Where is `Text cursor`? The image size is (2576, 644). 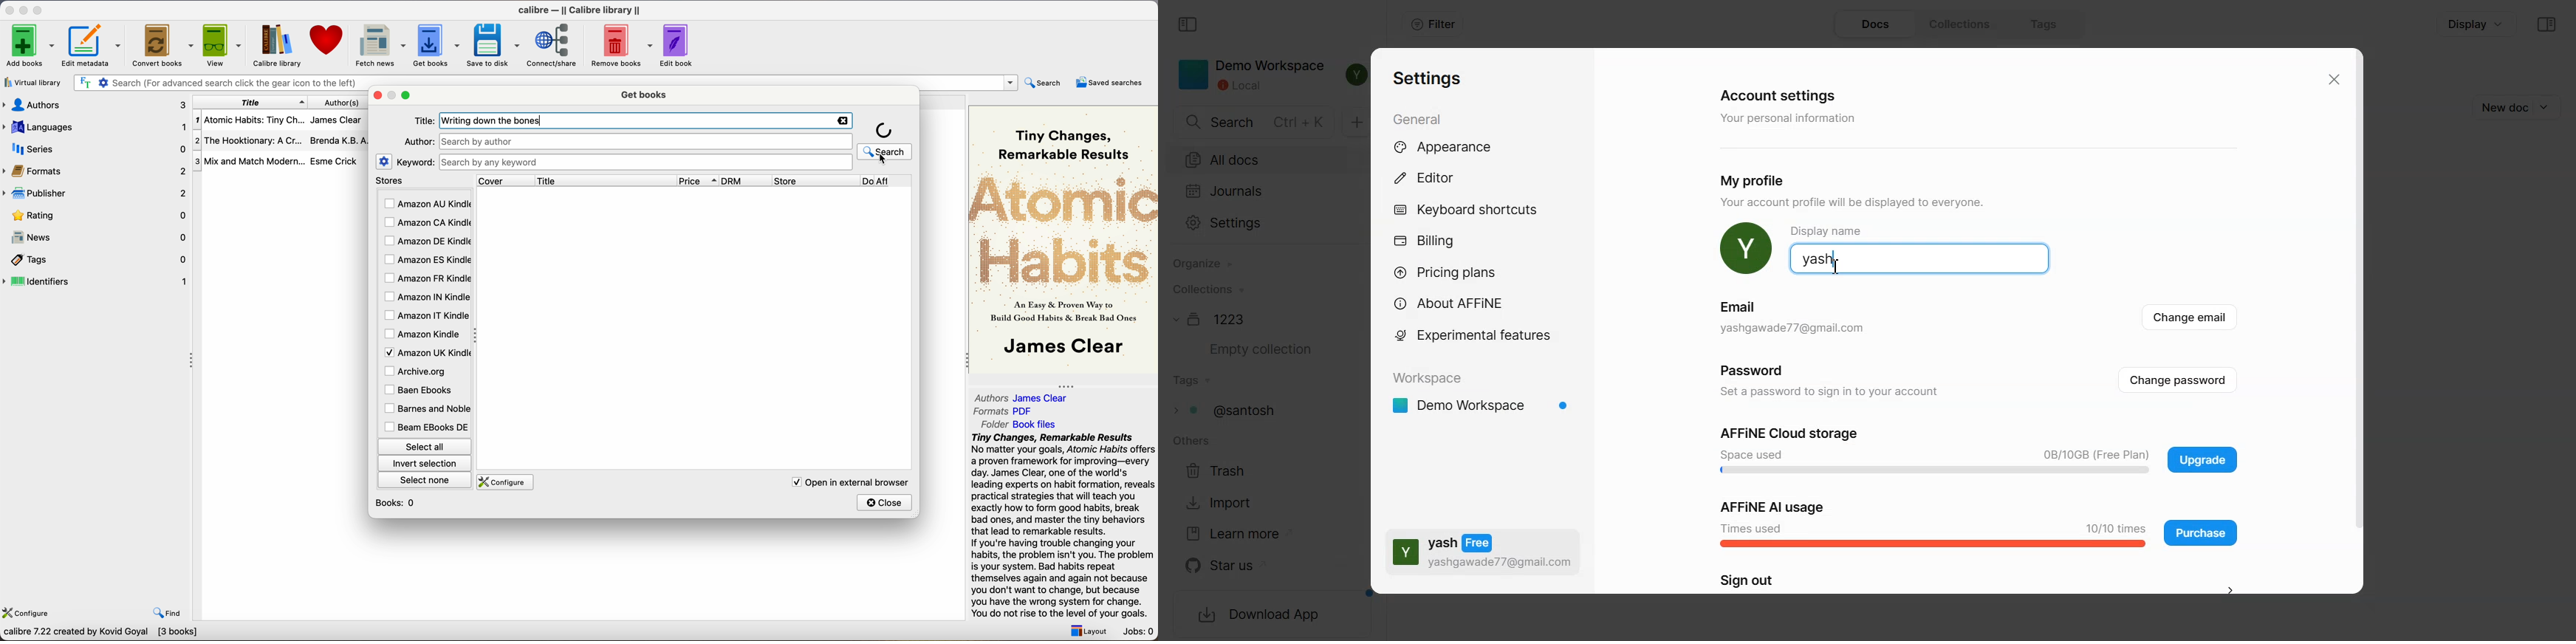
Text cursor is located at coordinates (1837, 267).